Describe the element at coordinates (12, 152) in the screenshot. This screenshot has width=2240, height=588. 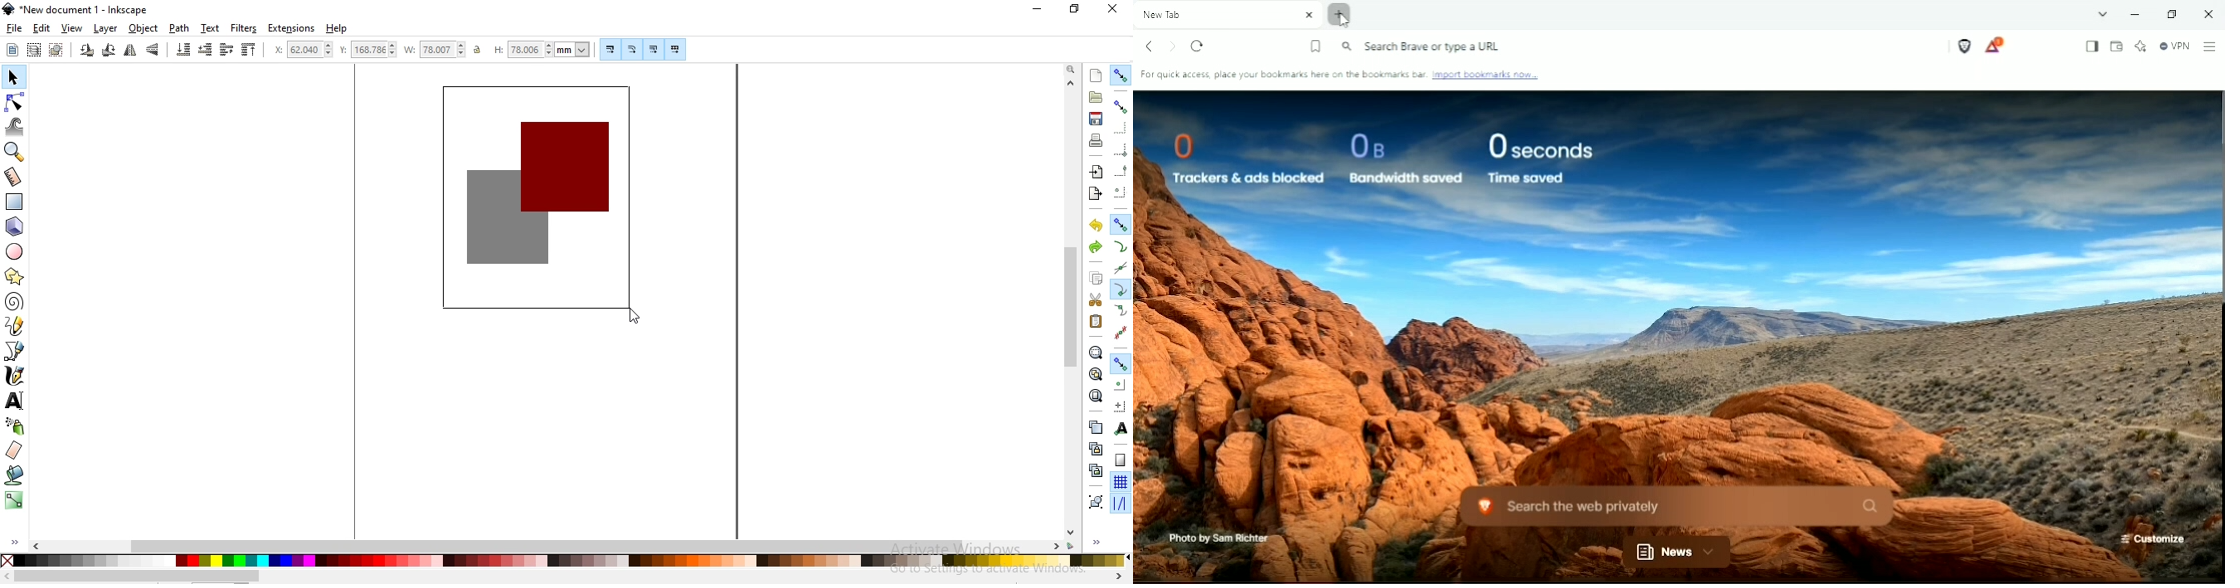
I see `zoom in or out` at that location.